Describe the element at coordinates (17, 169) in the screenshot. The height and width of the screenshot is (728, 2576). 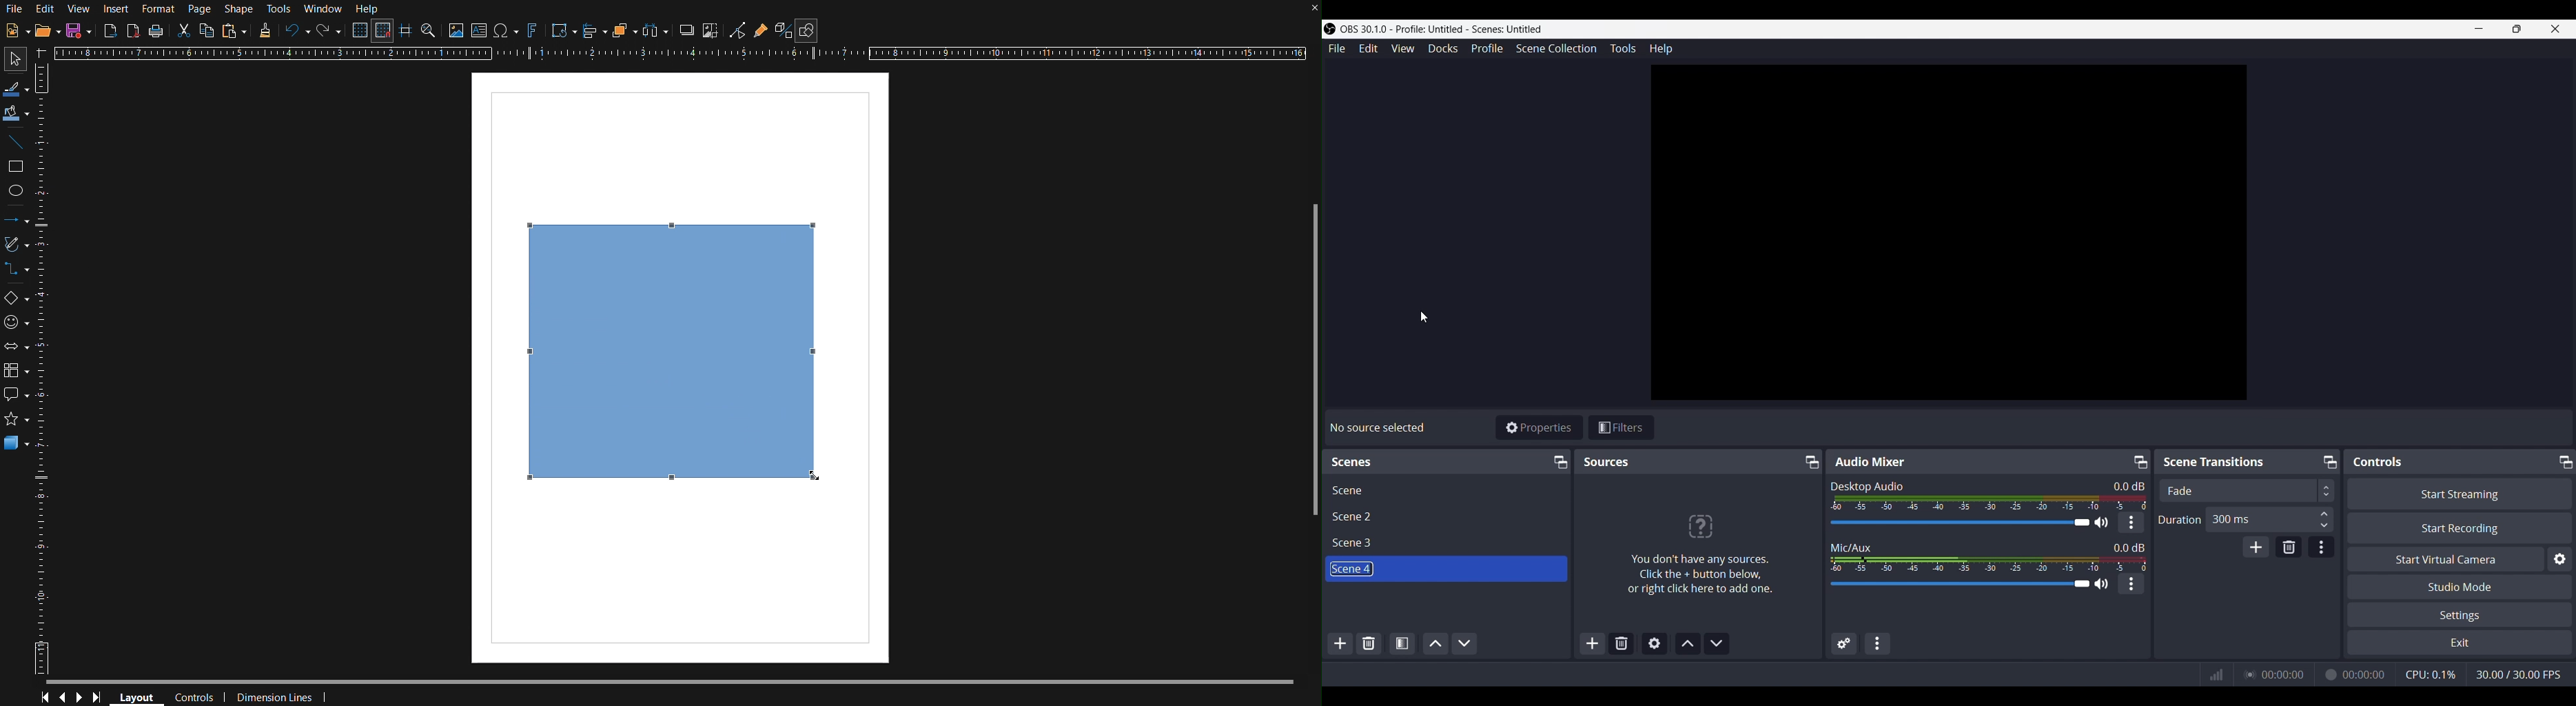
I see `Rectangle` at that location.